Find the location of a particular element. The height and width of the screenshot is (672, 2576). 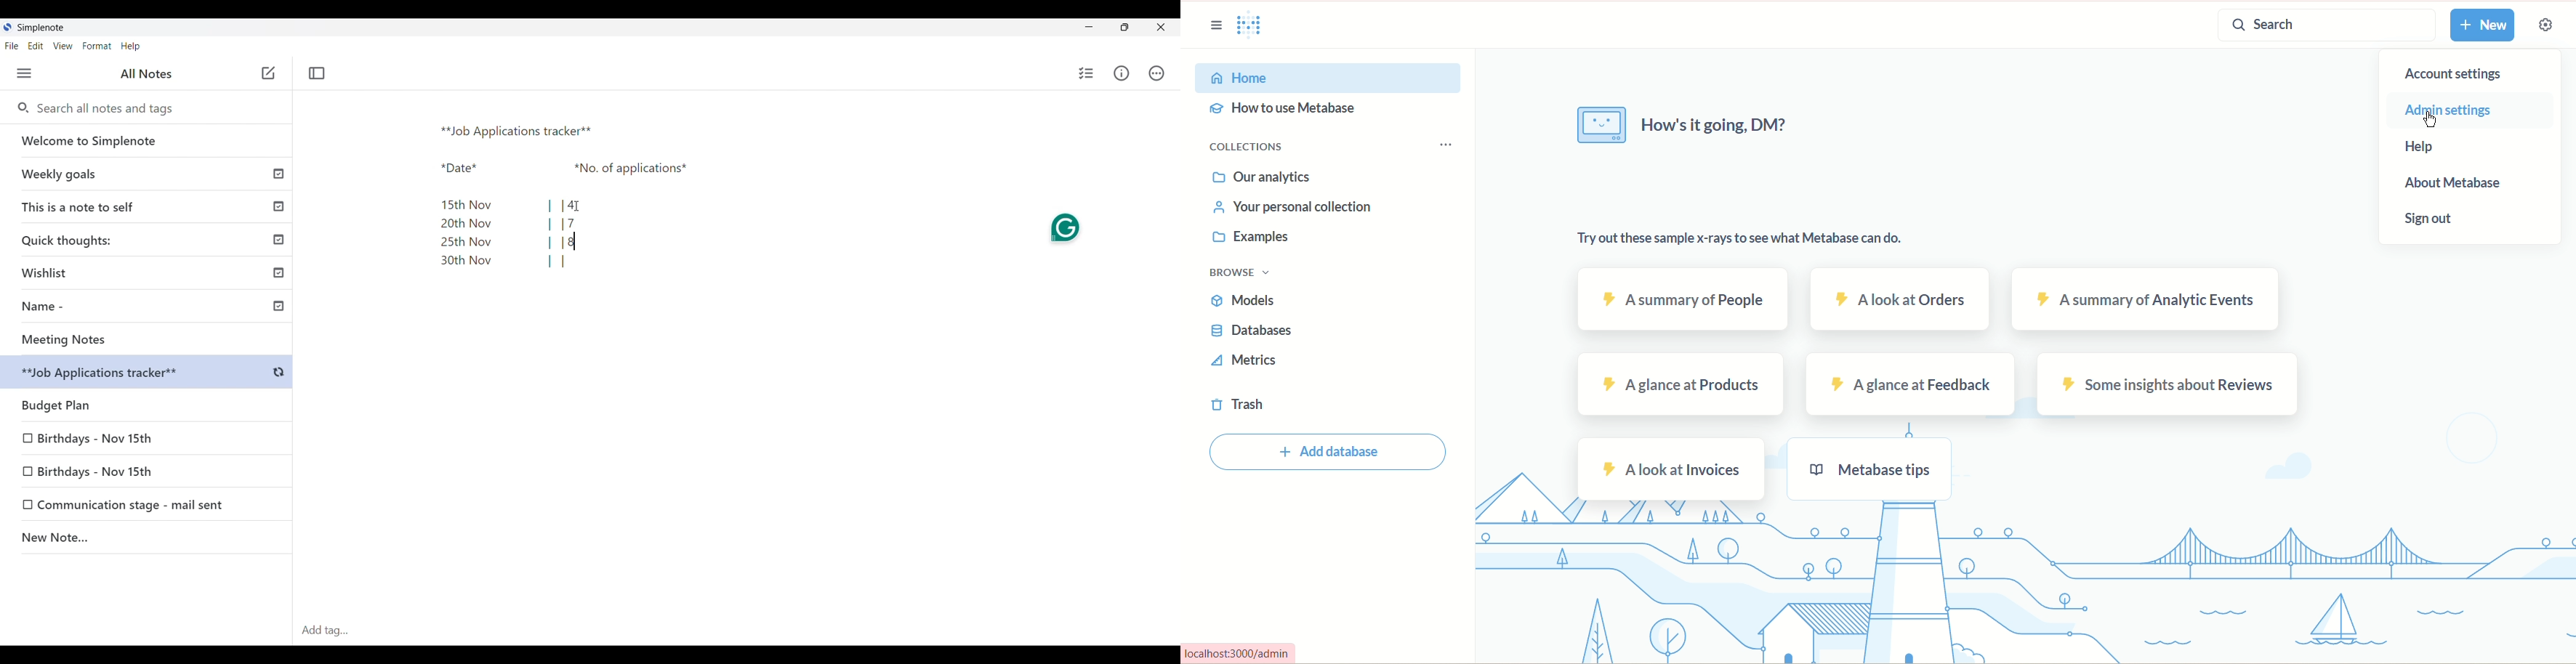

a look at invoices is located at coordinates (1670, 469).